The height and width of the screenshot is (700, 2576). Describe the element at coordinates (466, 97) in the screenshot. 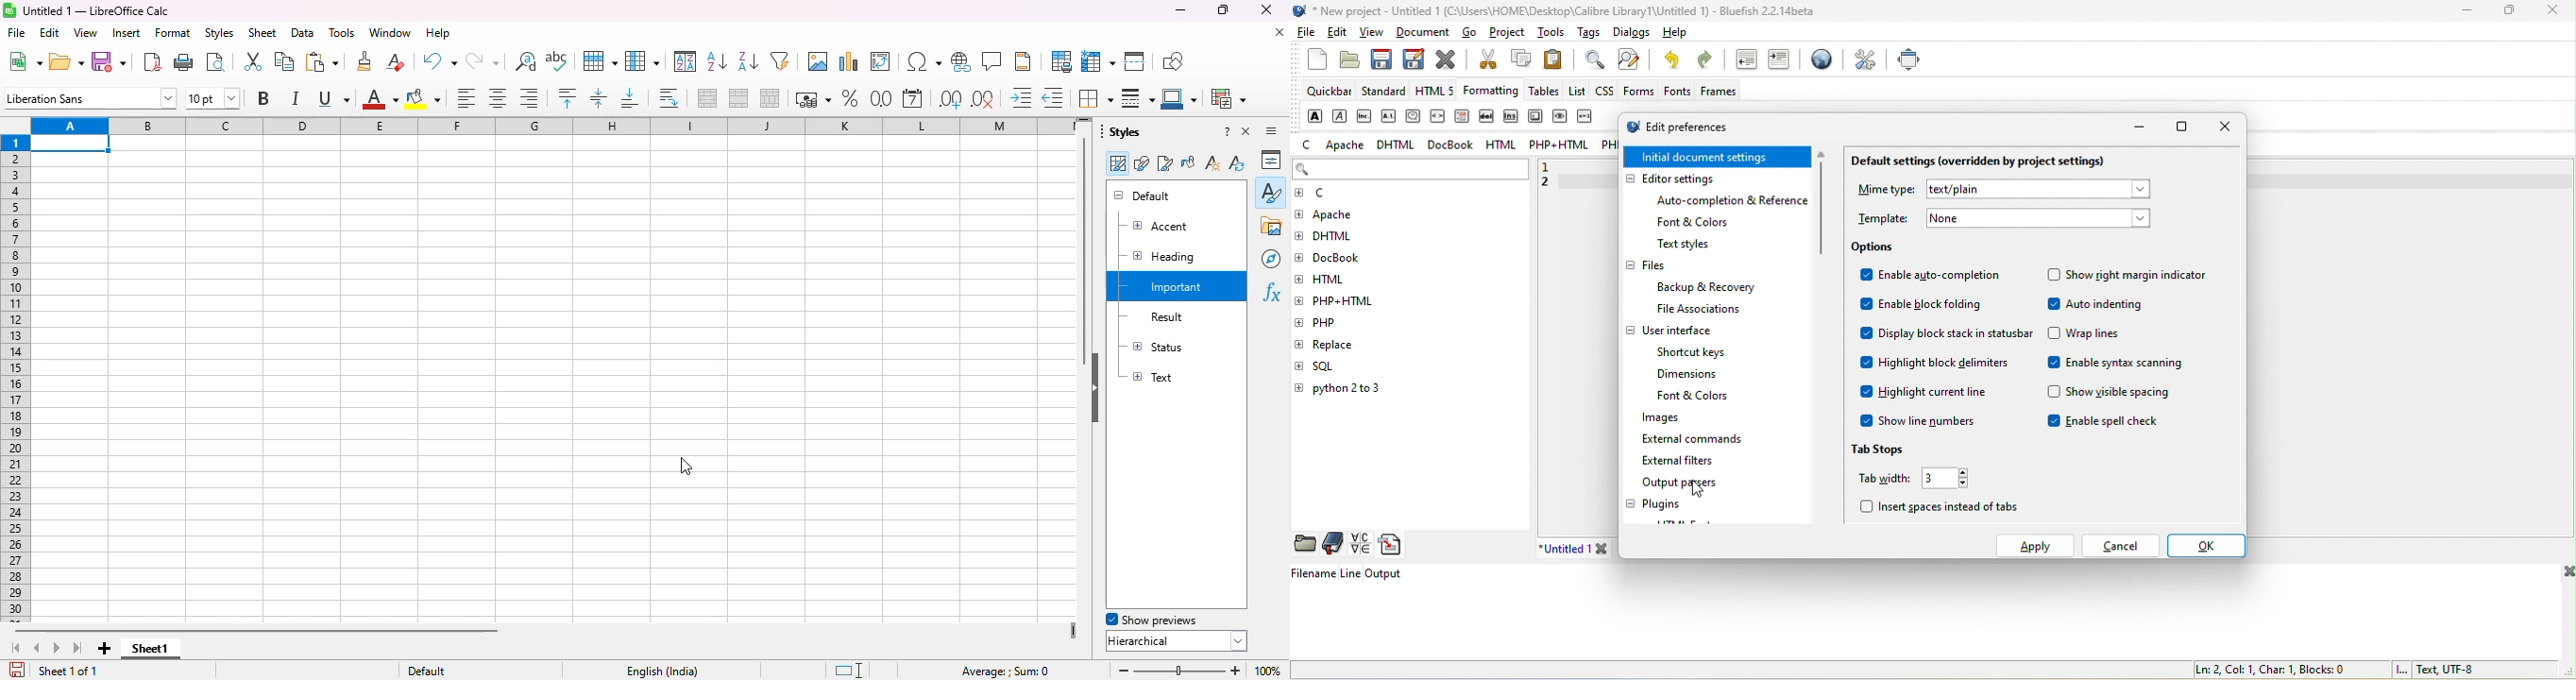

I see `align left` at that location.